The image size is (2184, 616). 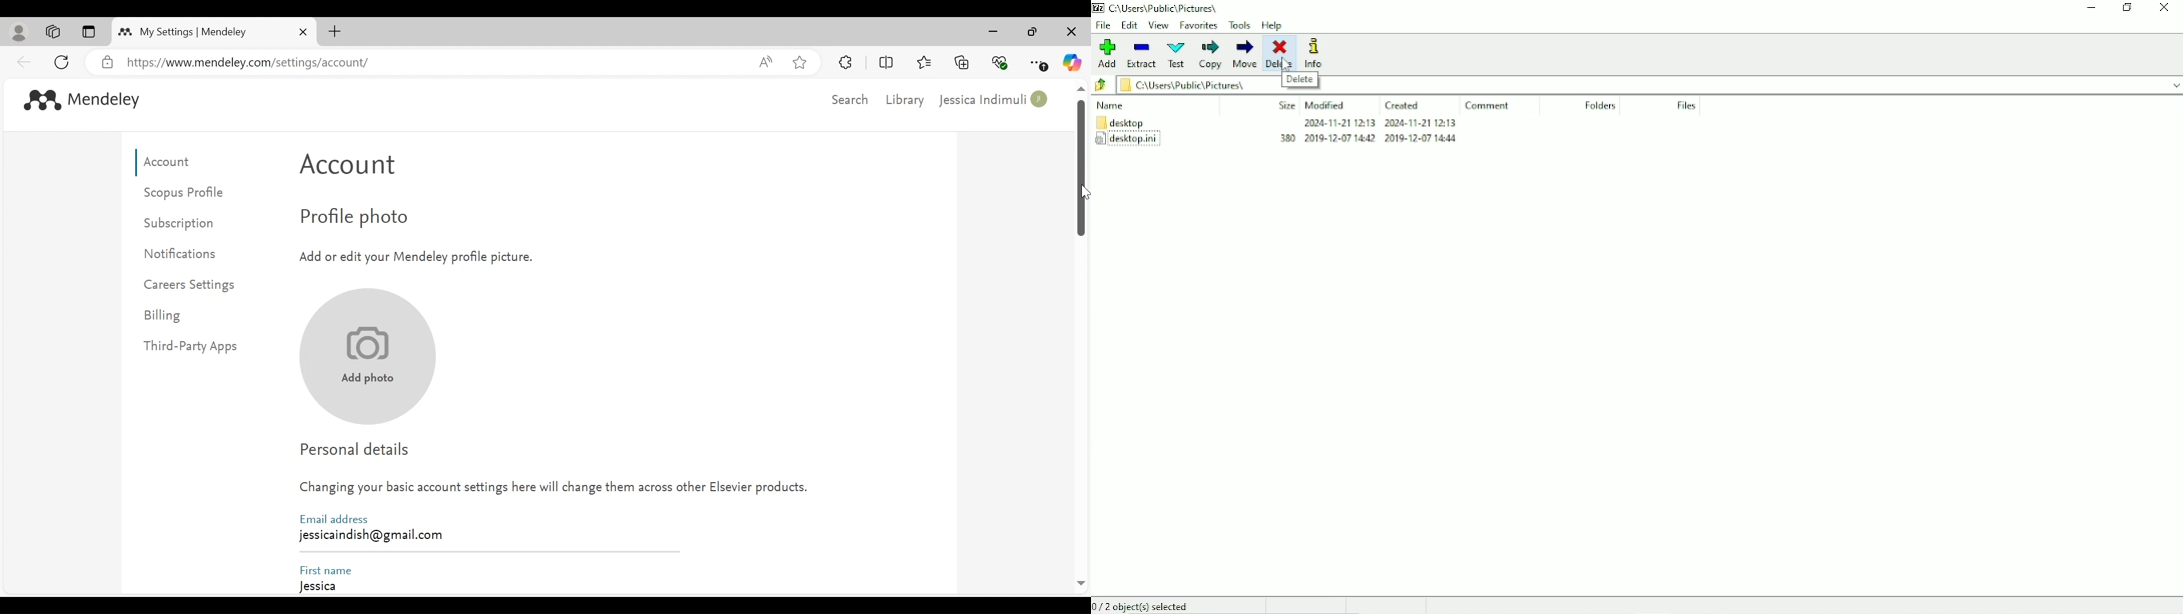 I want to click on dropdown, so click(x=2173, y=84).